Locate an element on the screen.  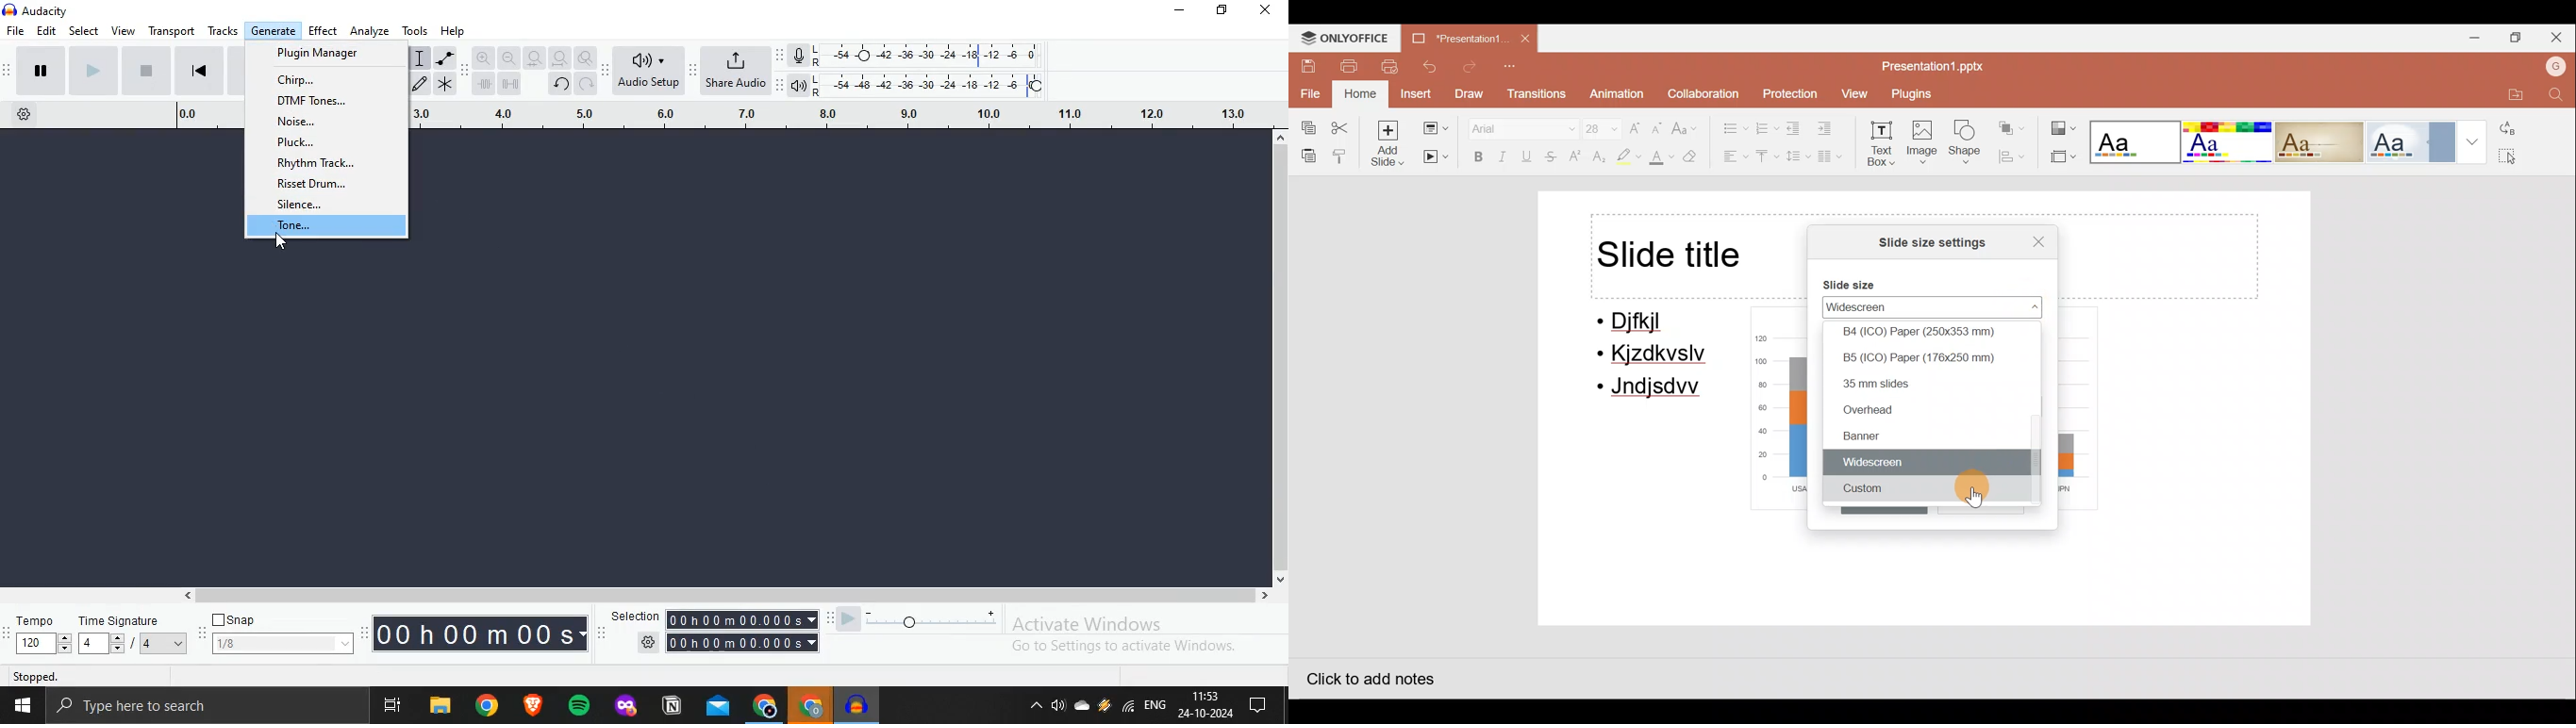
risset drum is located at coordinates (317, 187).